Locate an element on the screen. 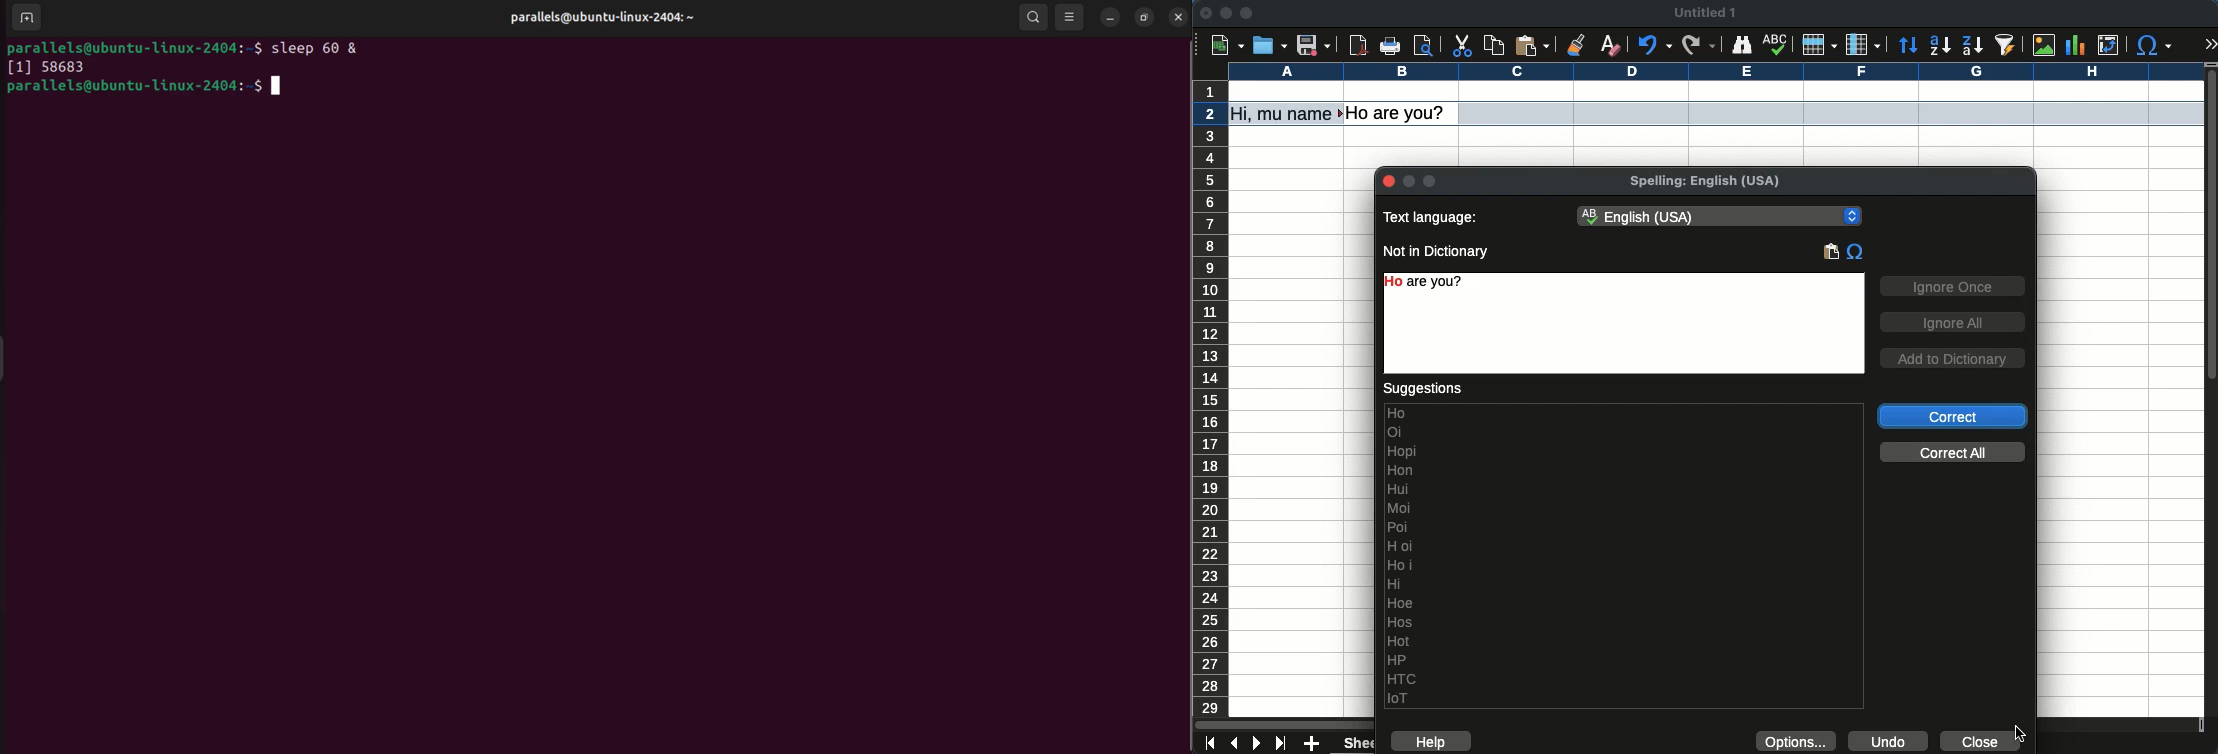  Hoi are you? is located at coordinates (1399, 113).